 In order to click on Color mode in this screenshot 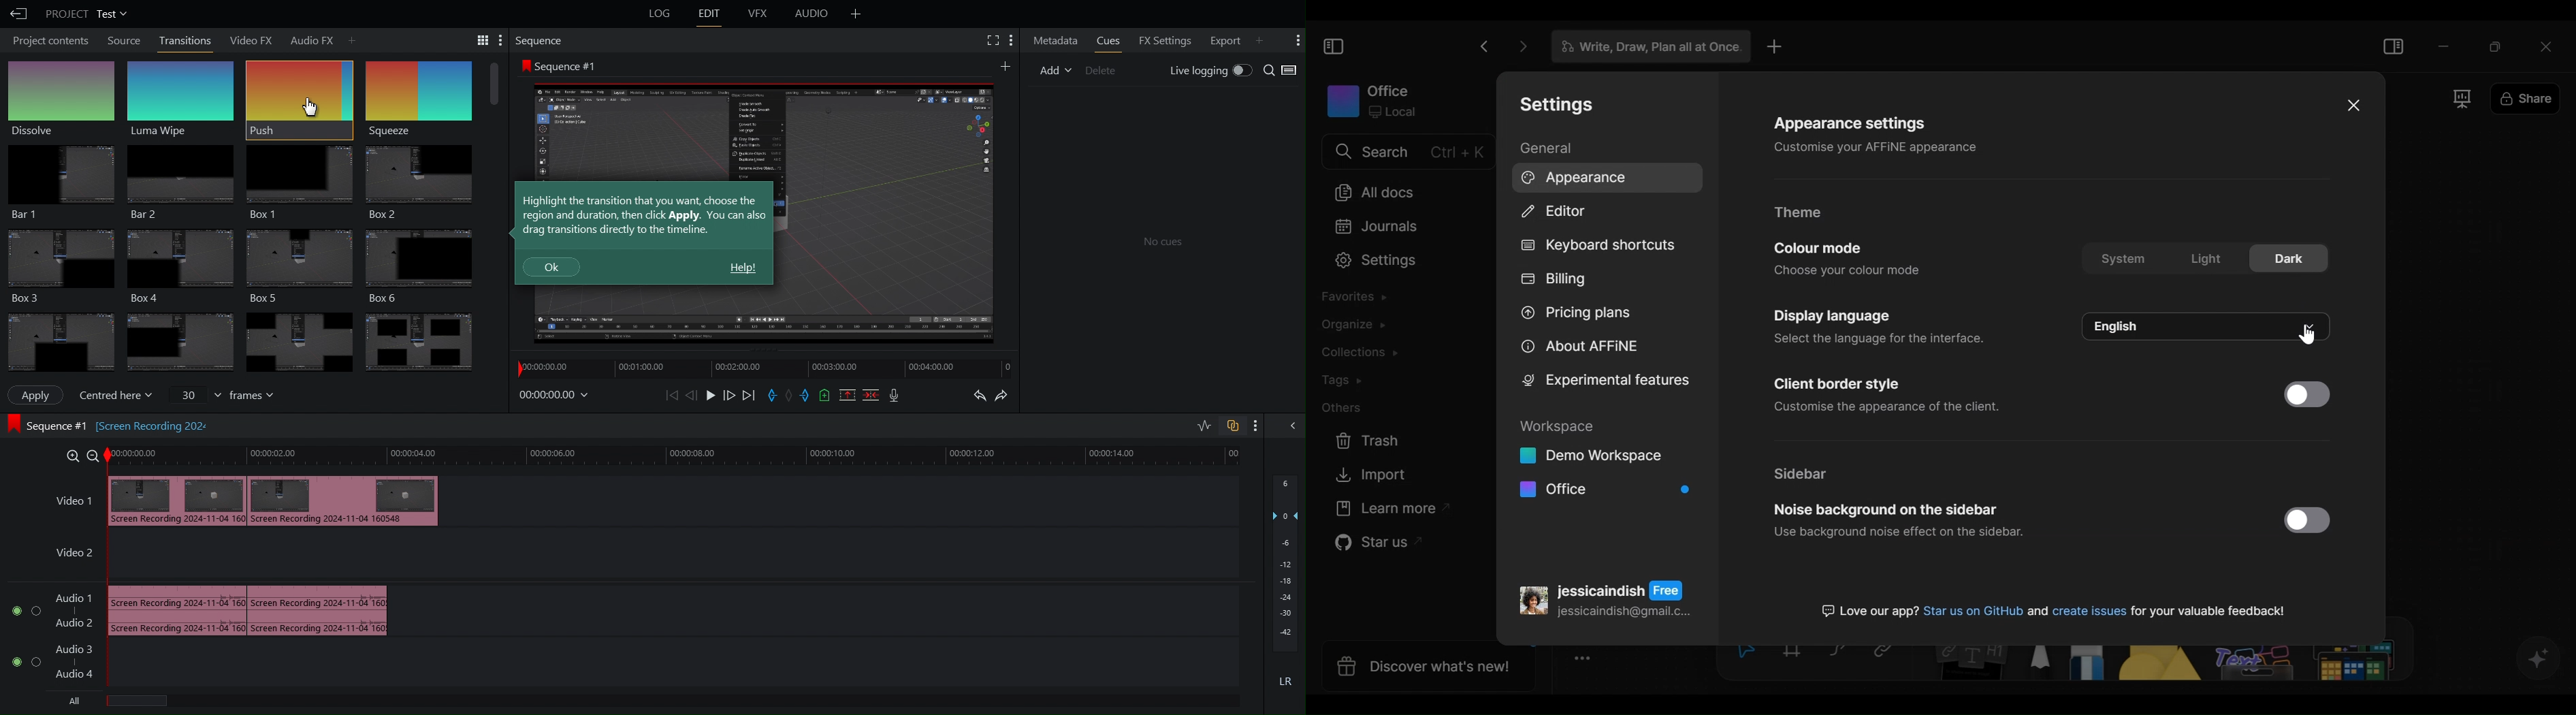, I will do `click(1849, 258)`.